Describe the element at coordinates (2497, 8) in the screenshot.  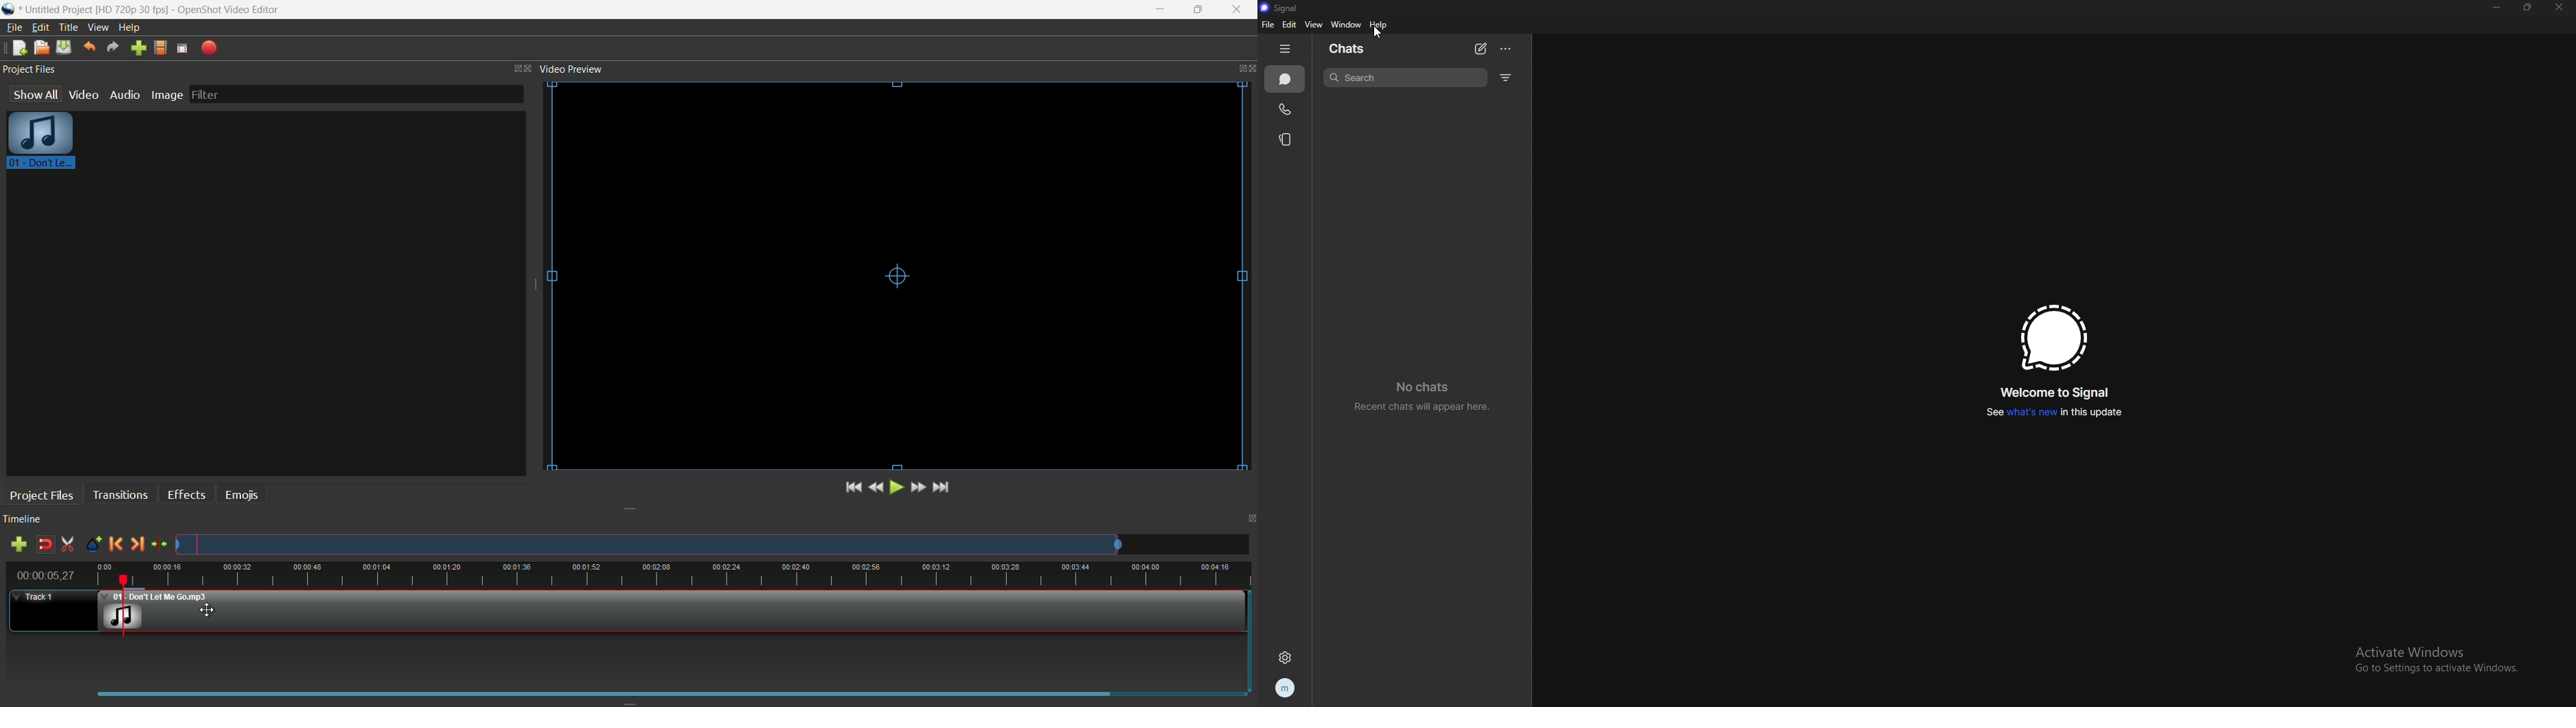
I see `minimize` at that location.